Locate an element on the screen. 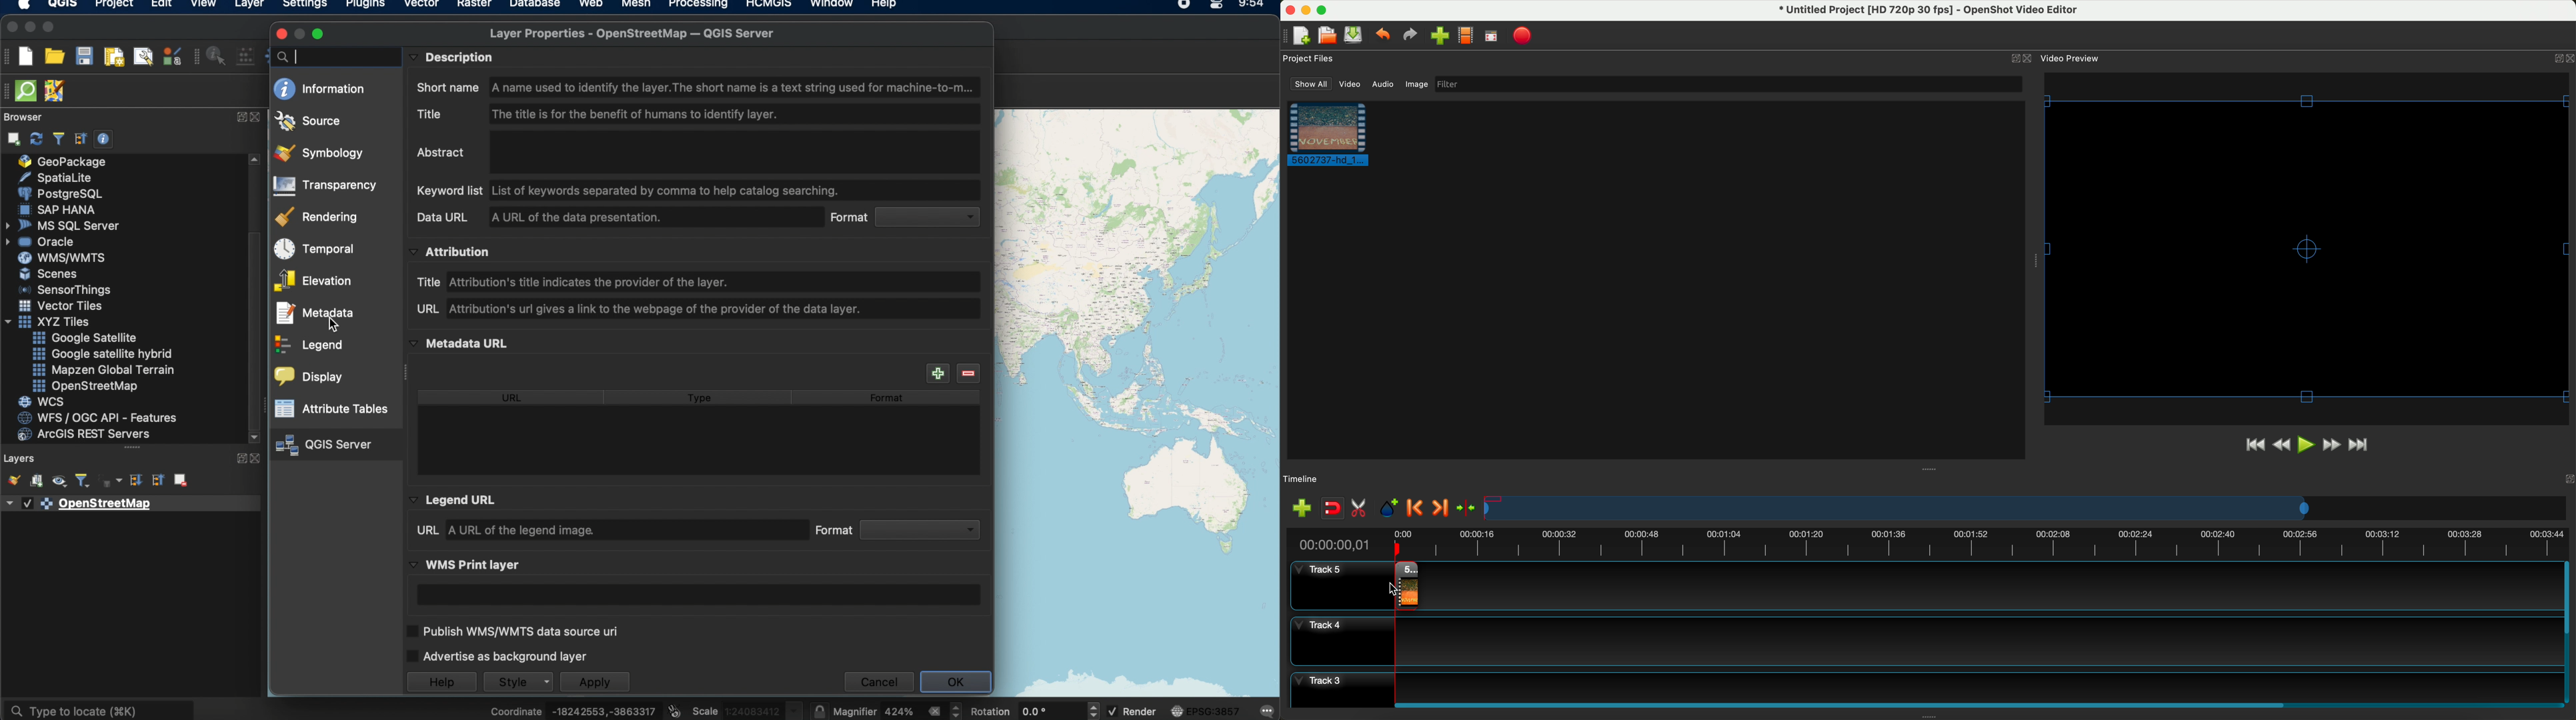 This screenshot has height=728, width=2576. keywords list description is located at coordinates (630, 190).